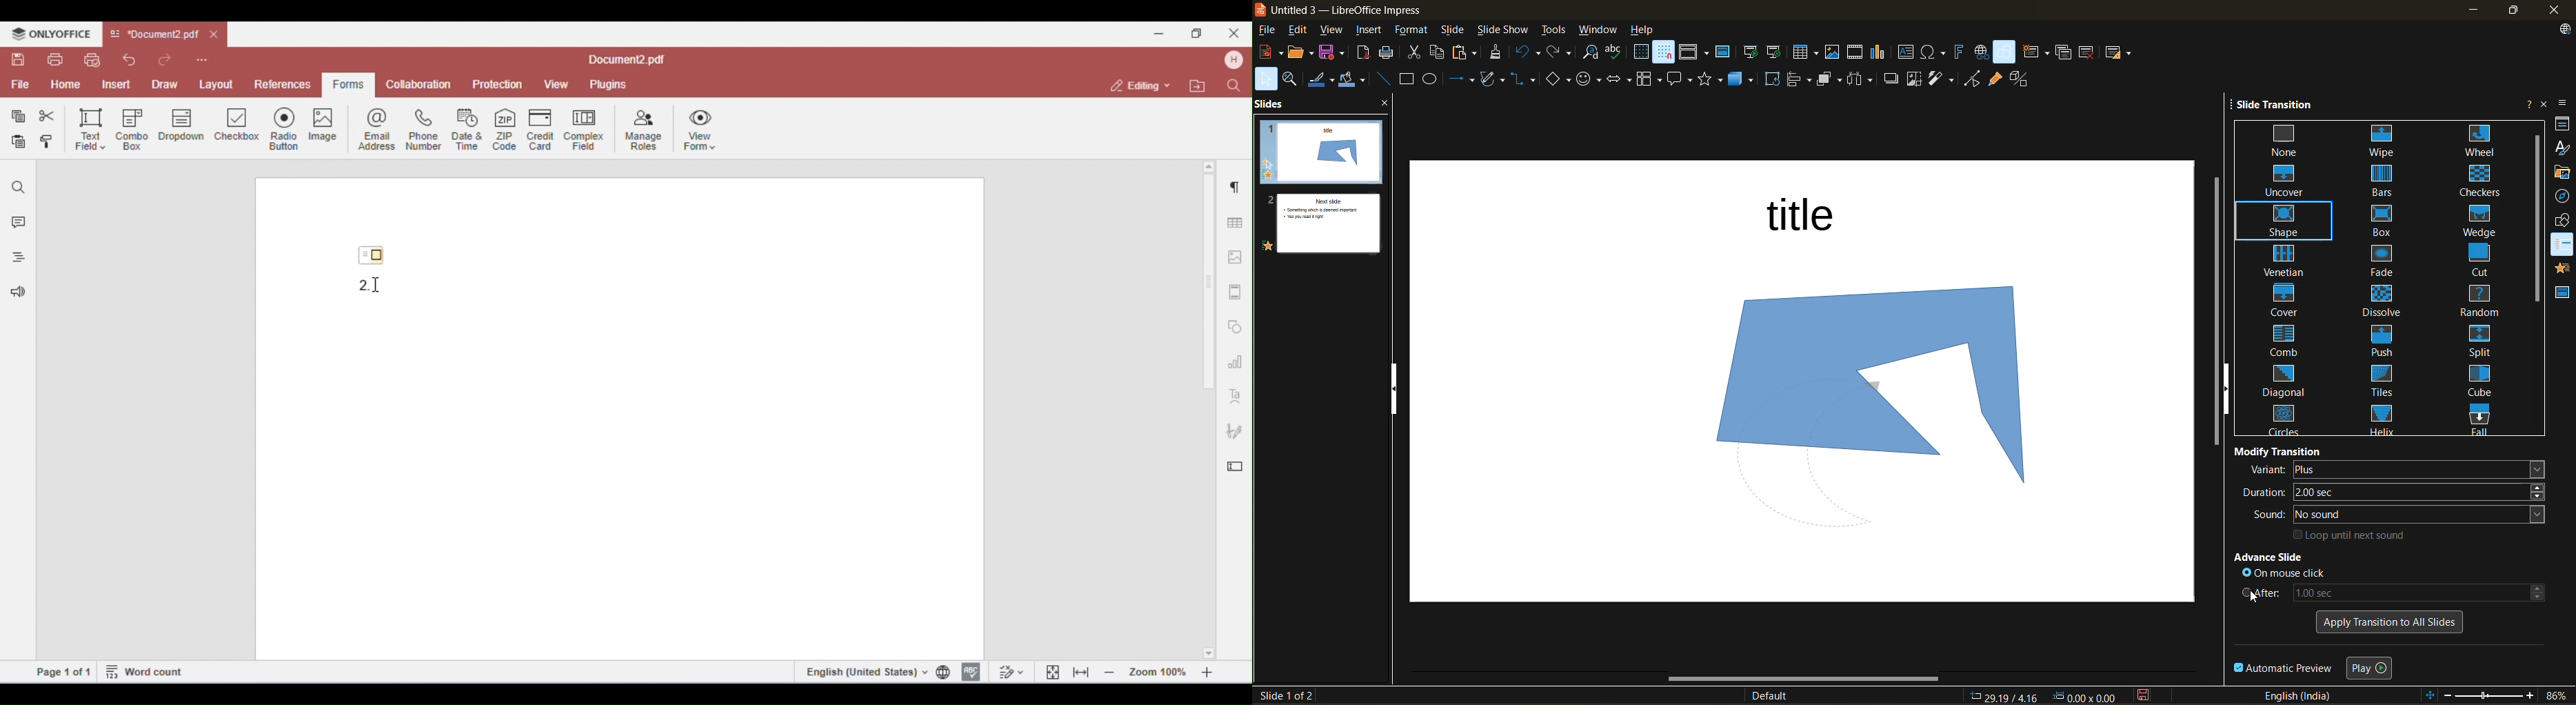  I want to click on edit, so click(1302, 32).